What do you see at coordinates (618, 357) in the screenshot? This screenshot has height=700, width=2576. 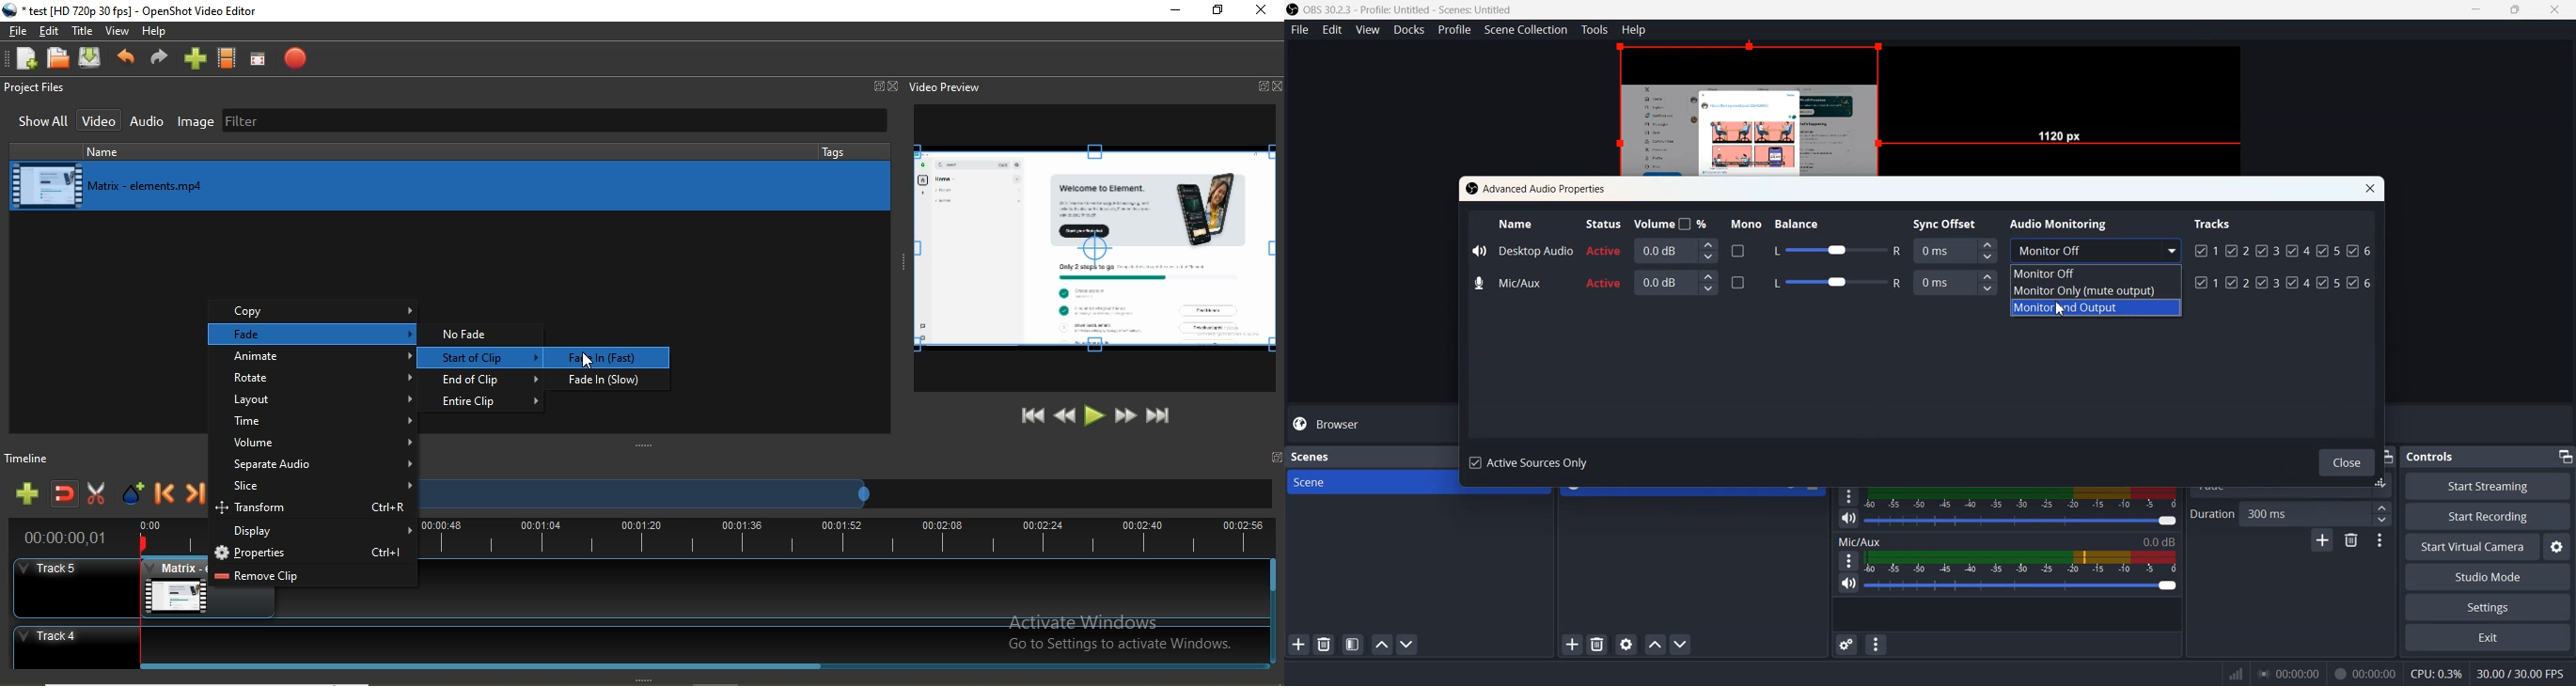 I see `fade in (fast)` at bounding box center [618, 357].